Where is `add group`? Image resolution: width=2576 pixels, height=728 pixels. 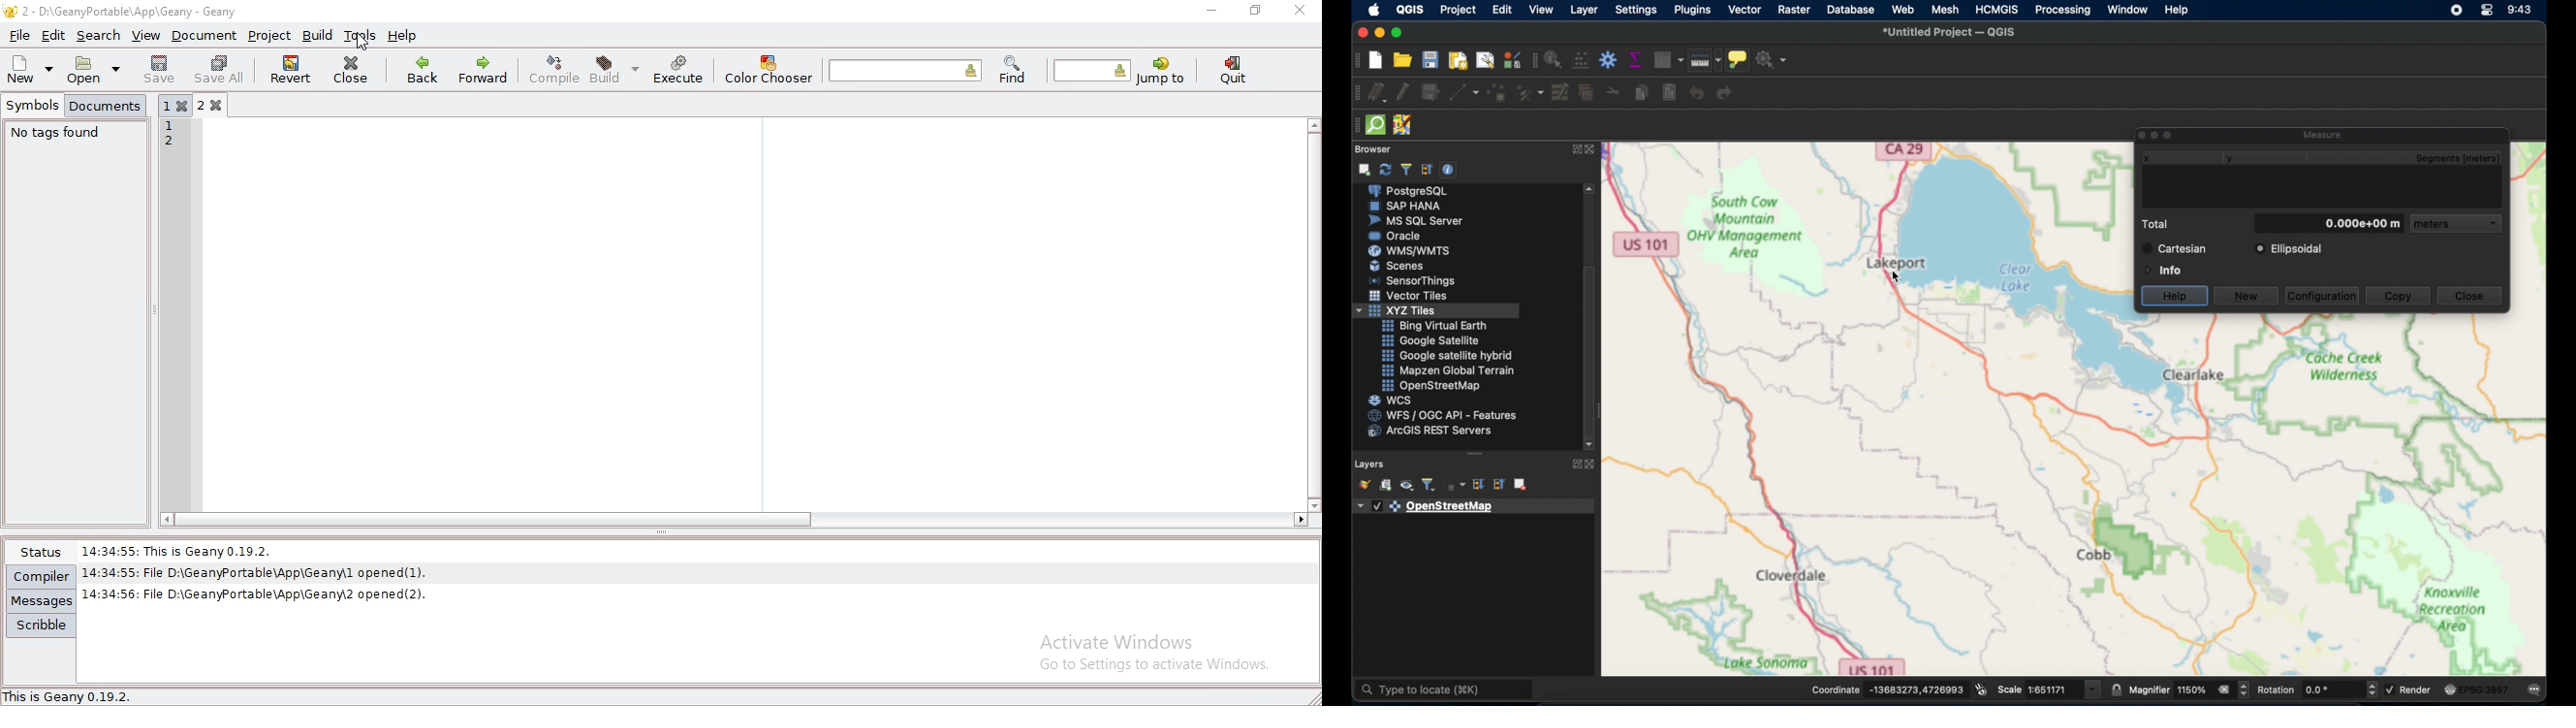 add group is located at coordinates (1386, 486).